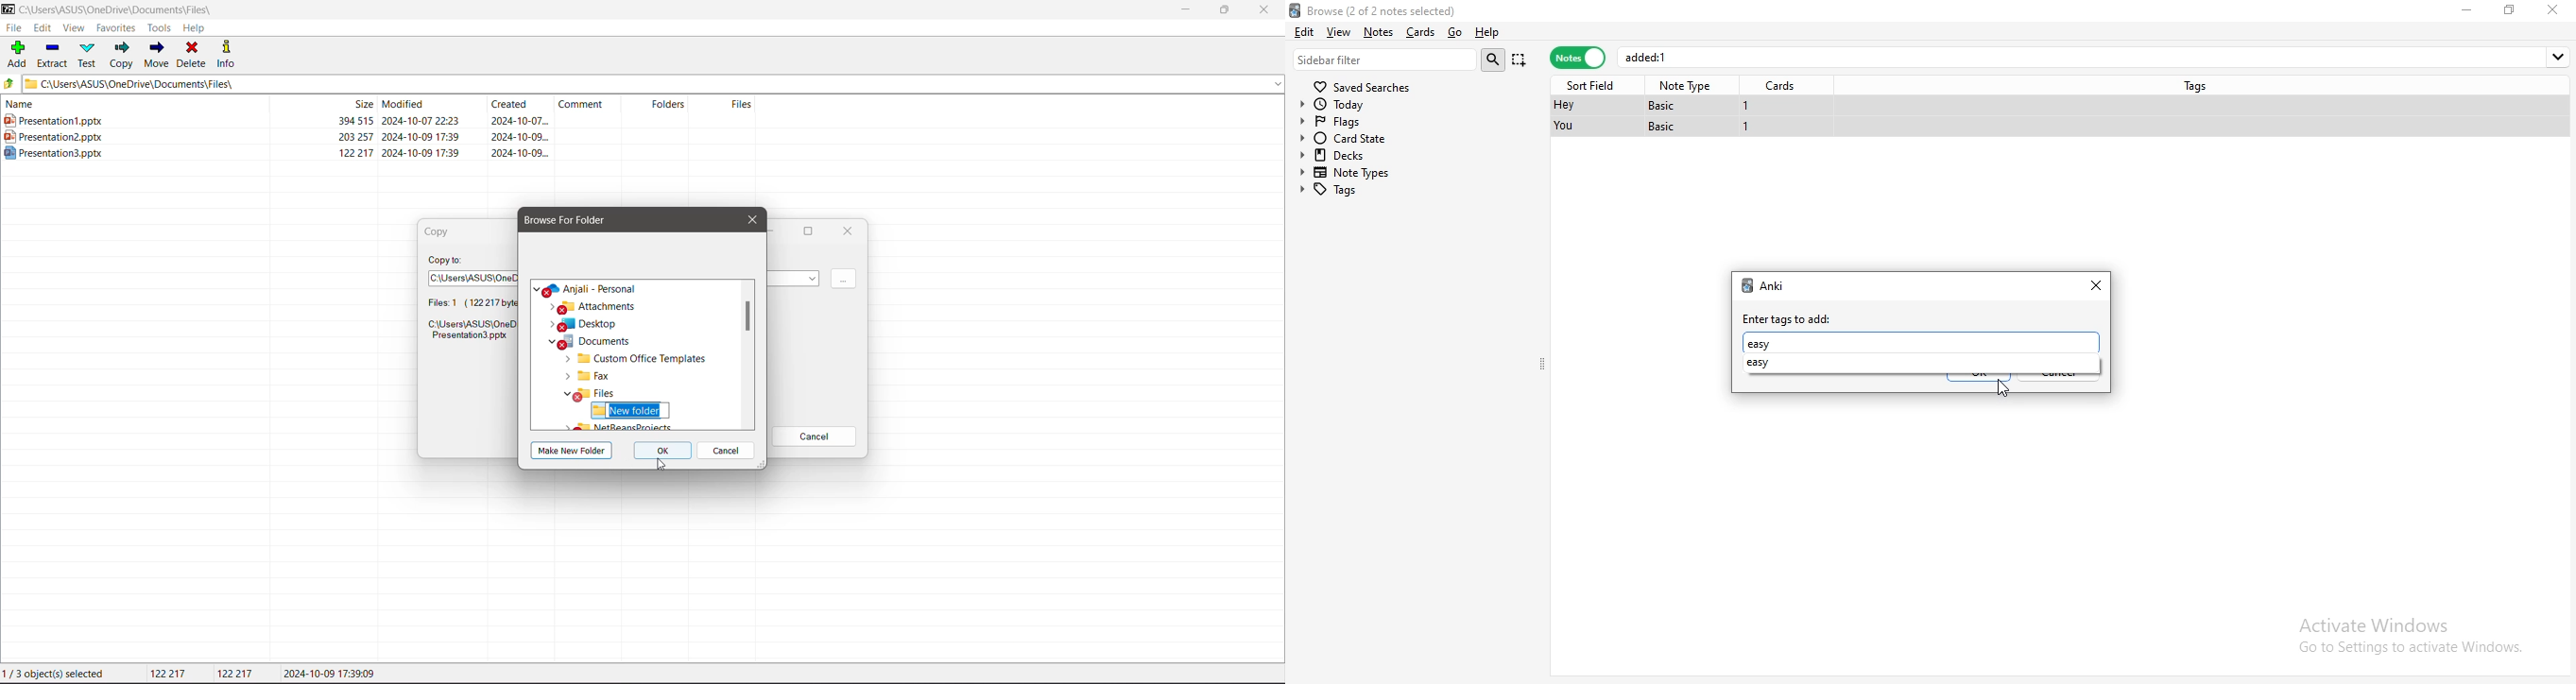  Describe the element at coordinates (1594, 84) in the screenshot. I see `sort field` at that location.